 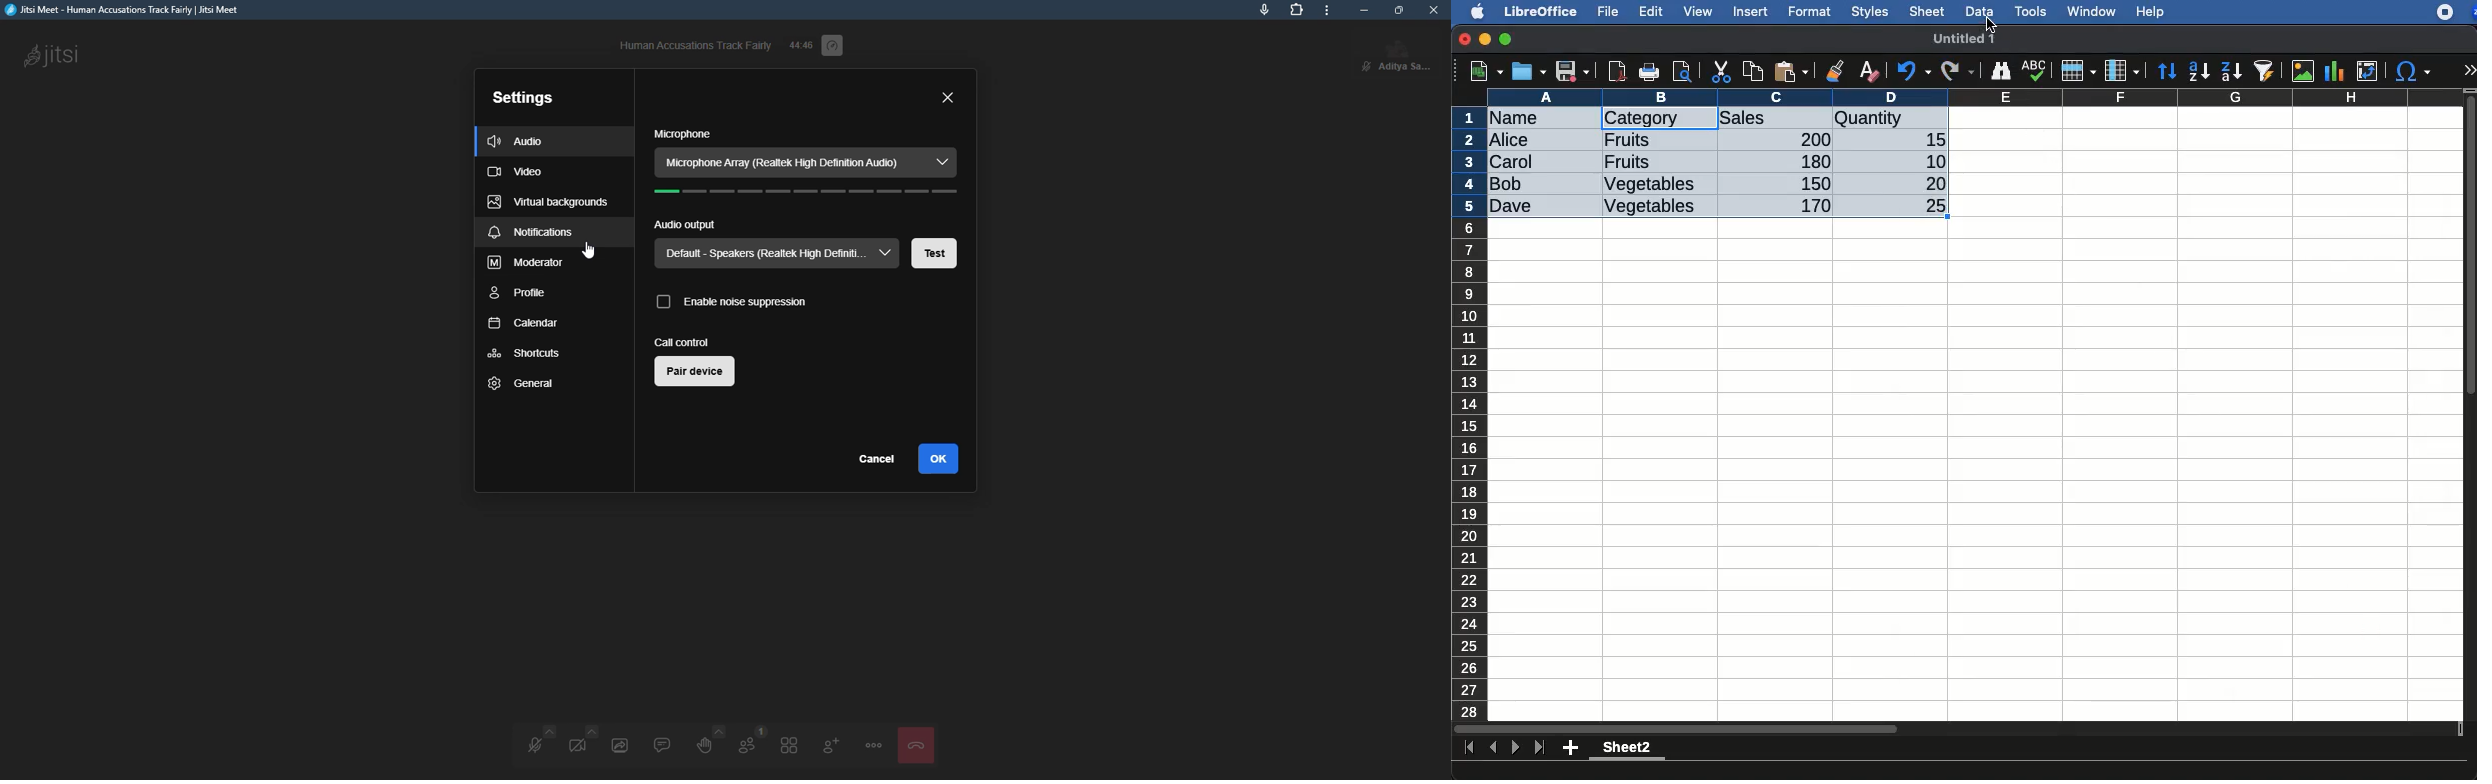 I want to click on print, so click(x=1649, y=72).